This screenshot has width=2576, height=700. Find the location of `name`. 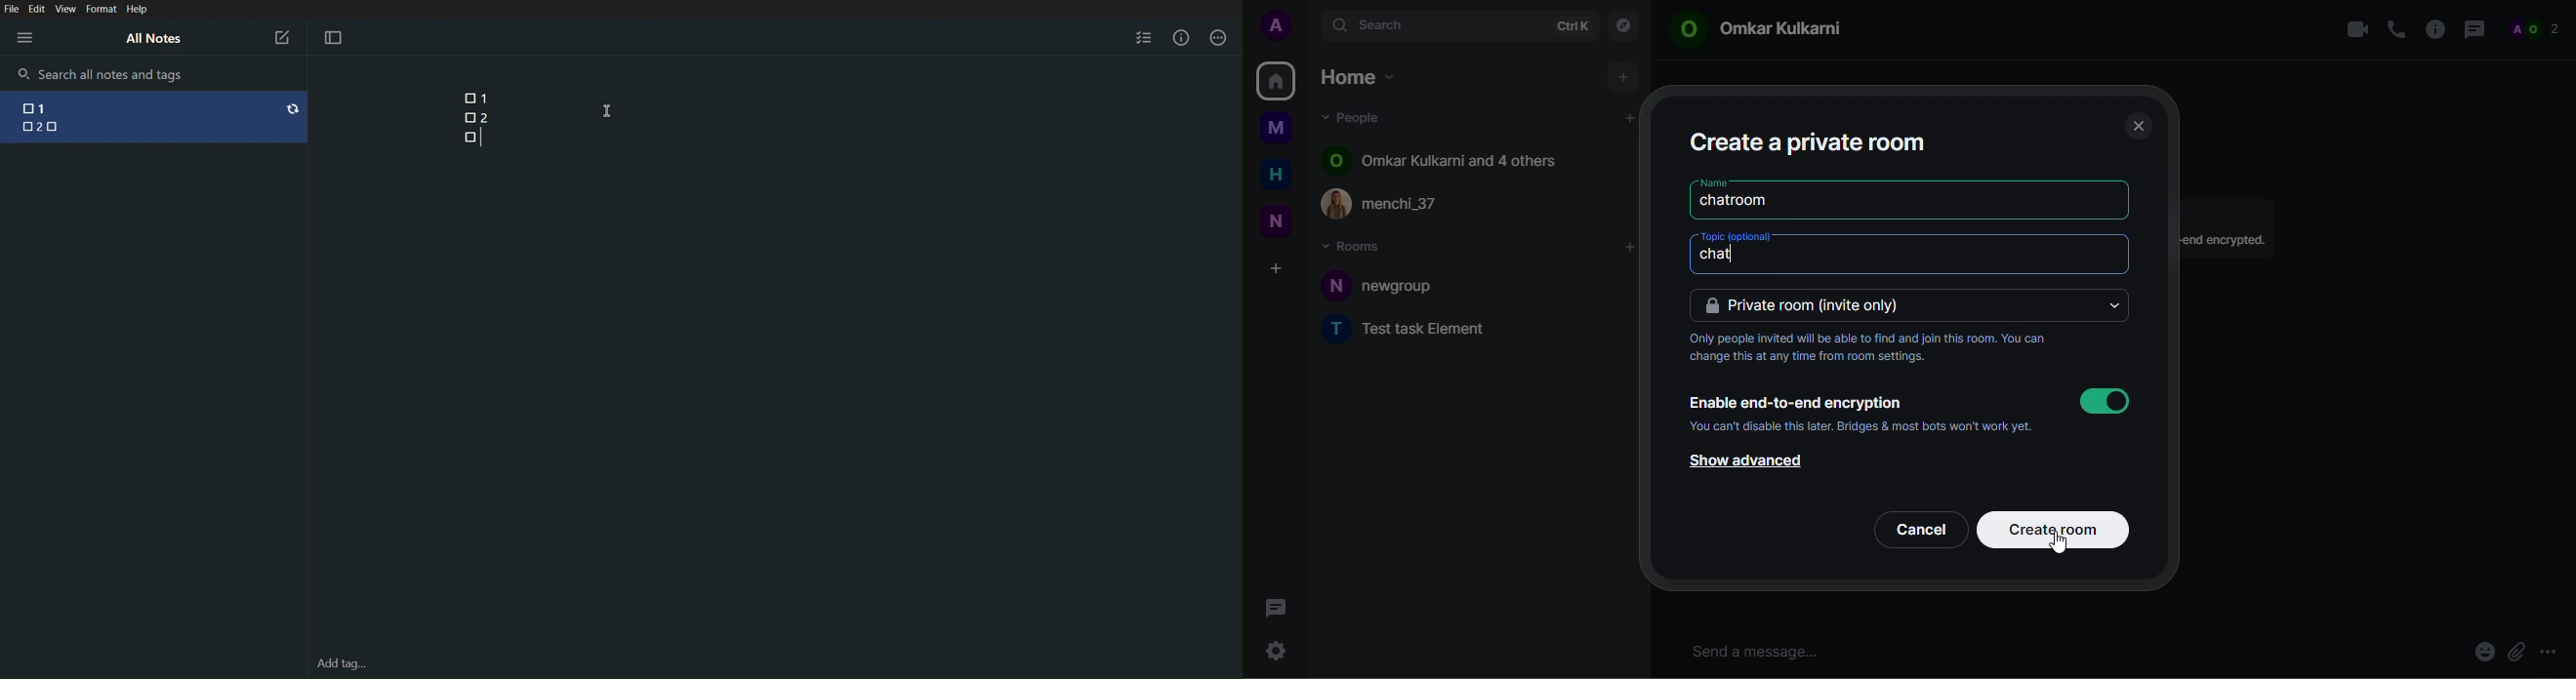

name is located at coordinates (1712, 182).